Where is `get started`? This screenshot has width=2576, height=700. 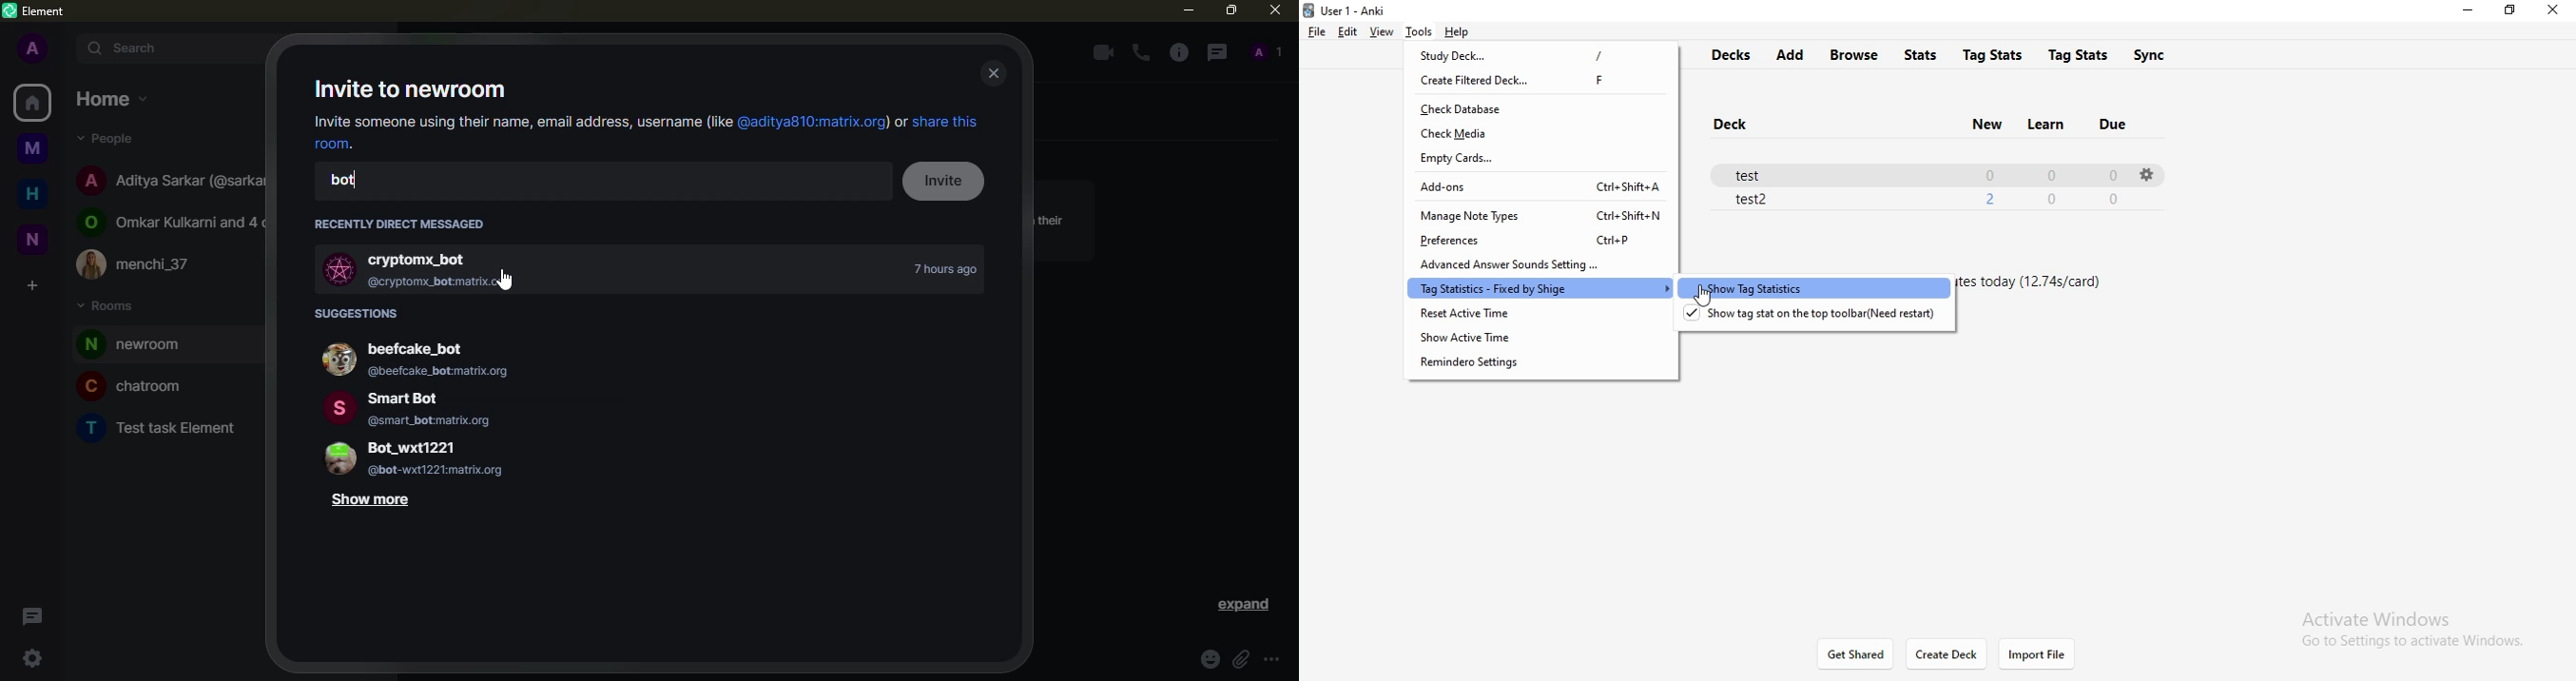
get started is located at coordinates (1855, 655).